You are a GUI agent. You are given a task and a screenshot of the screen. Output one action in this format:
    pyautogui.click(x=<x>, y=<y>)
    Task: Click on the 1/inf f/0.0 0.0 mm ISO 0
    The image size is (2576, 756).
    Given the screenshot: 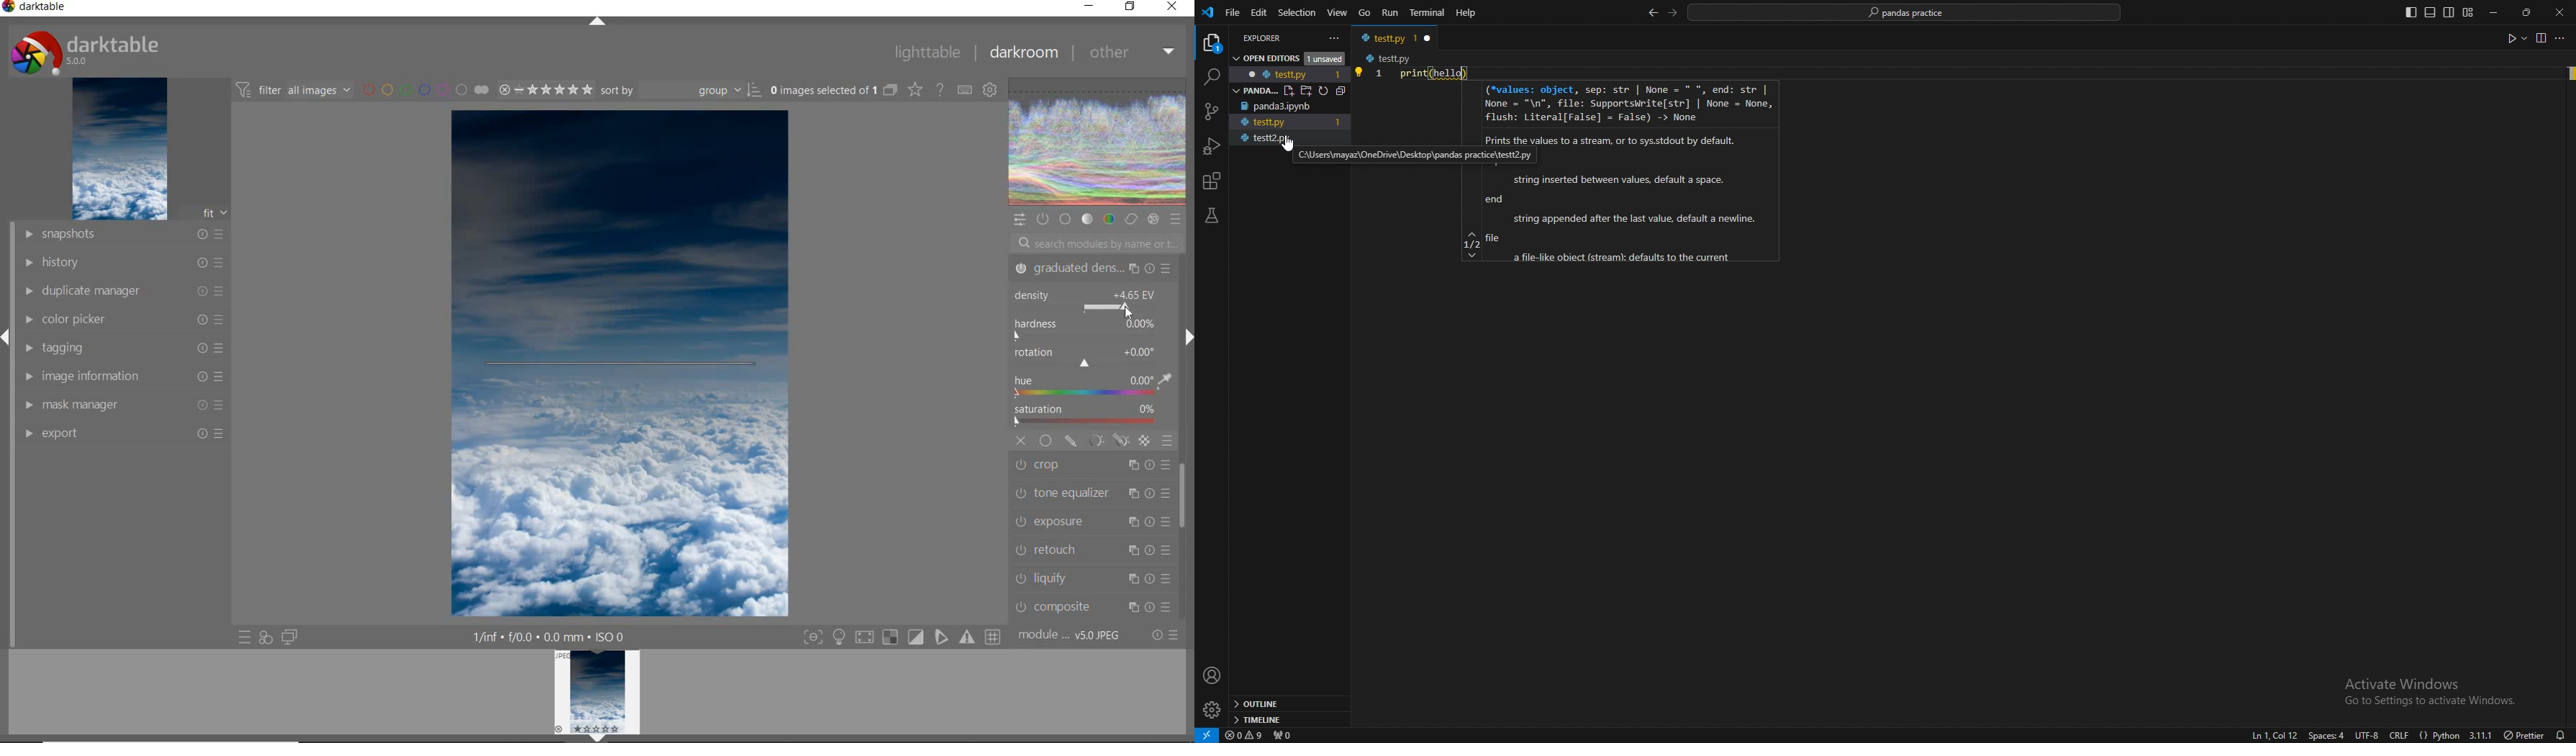 What is the action you would take?
    pyautogui.click(x=552, y=636)
    